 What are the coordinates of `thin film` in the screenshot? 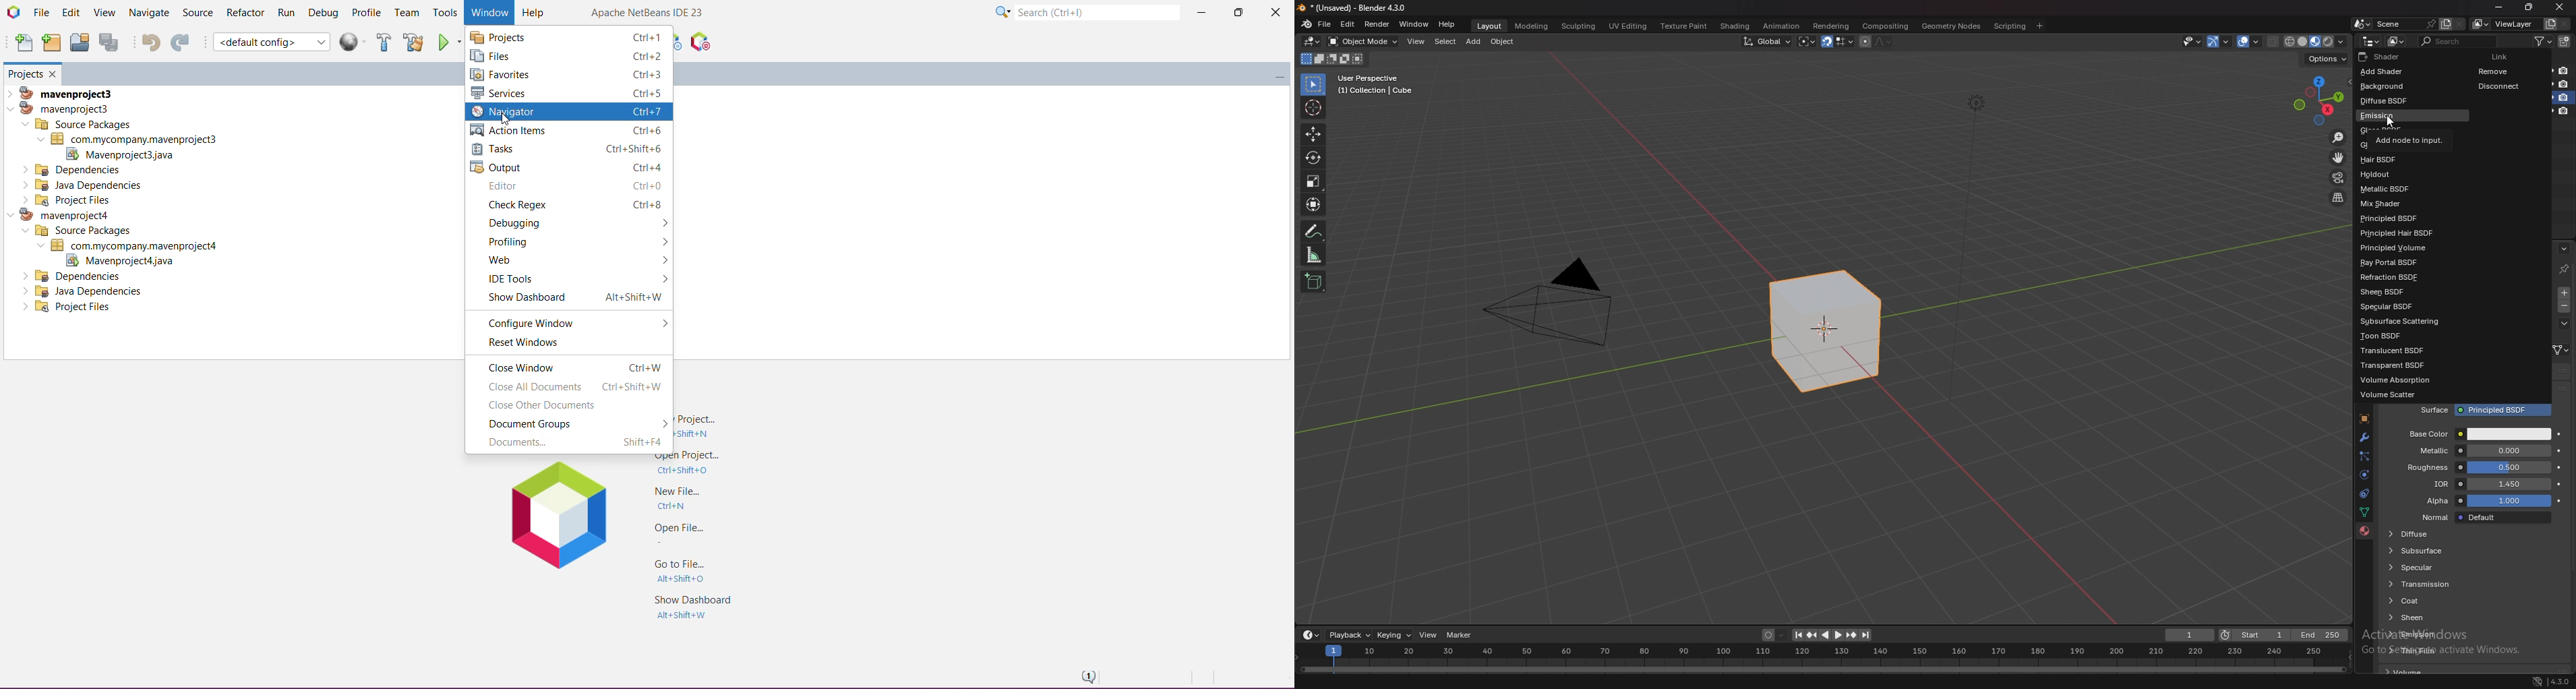 It's located at (2446, 650).